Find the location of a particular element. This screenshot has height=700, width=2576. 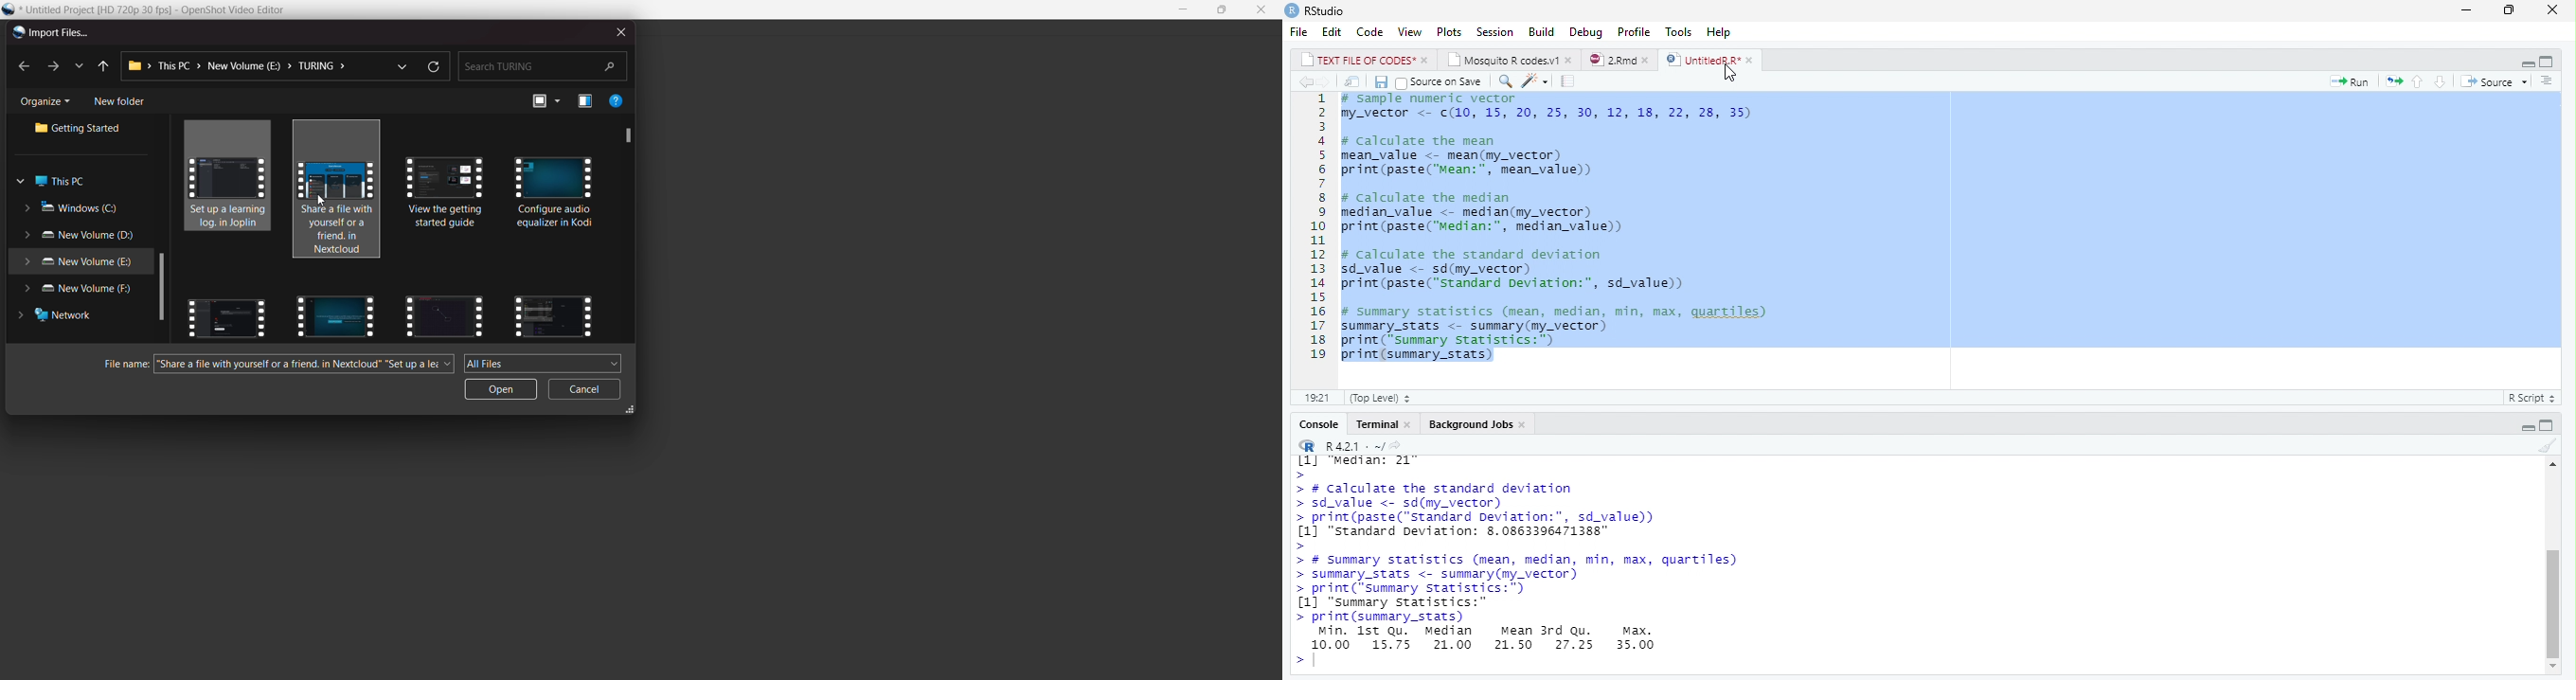

1:1 is located at coordinates (1315, 398).